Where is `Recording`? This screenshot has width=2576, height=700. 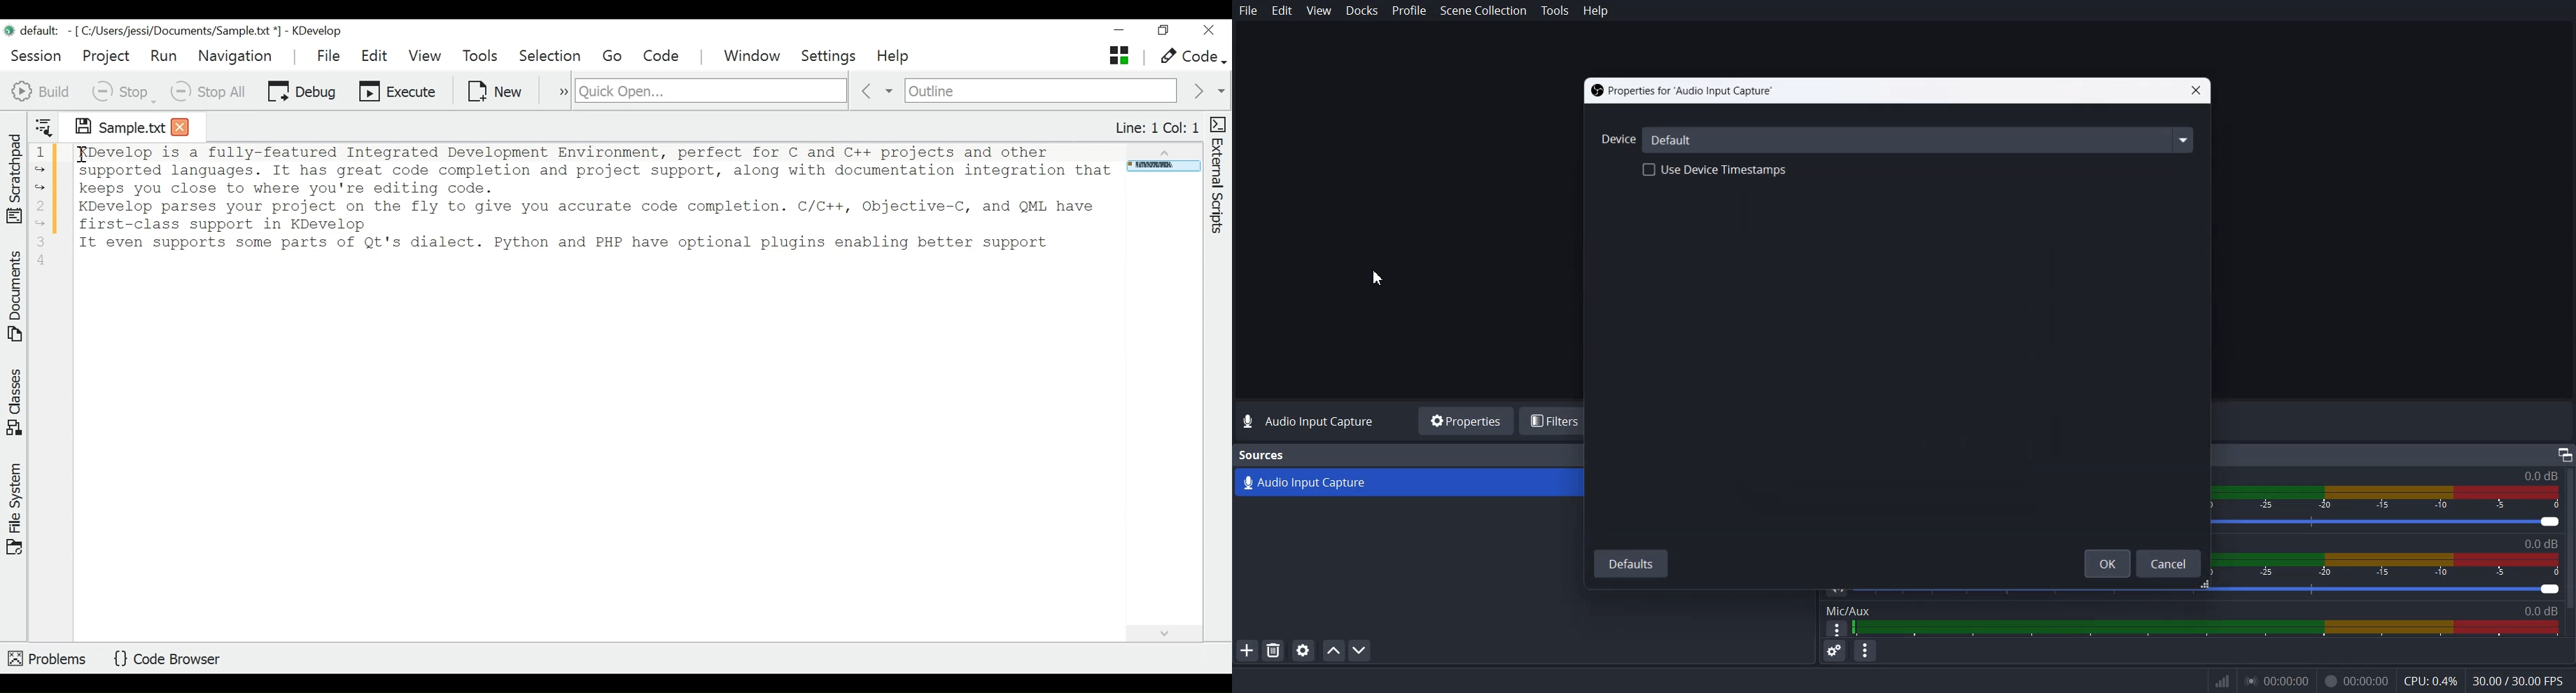
Recording is located at coordinates (2356, 682).